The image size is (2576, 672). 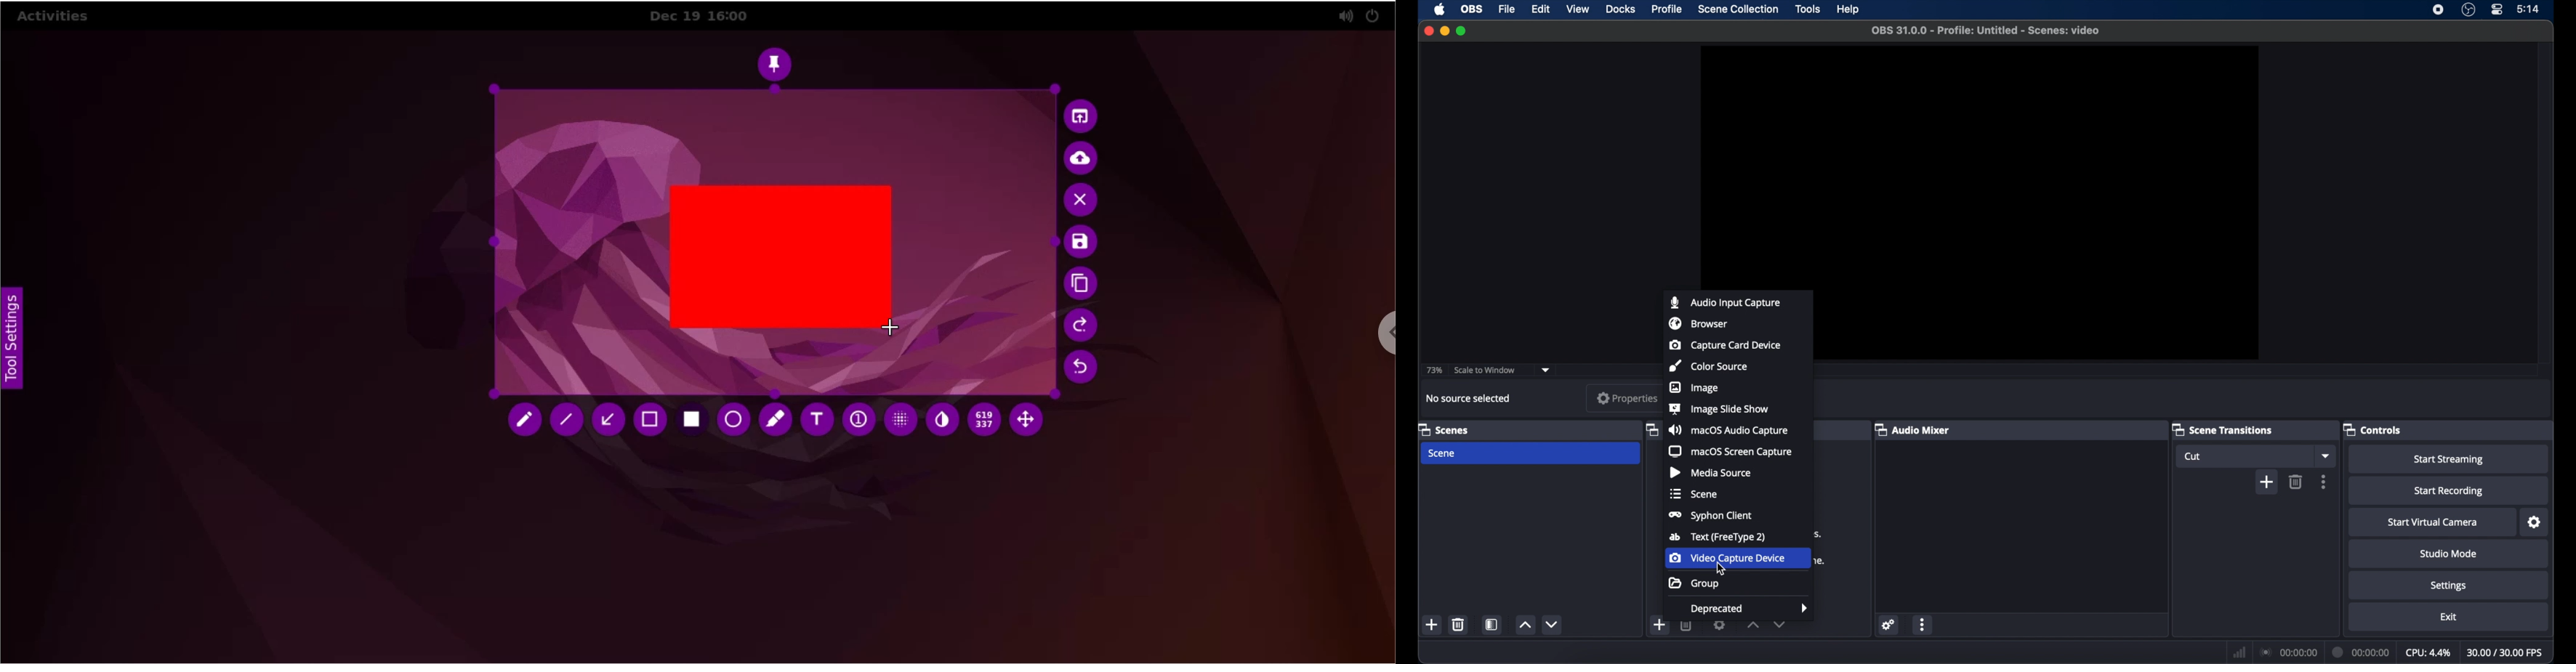 I want to click on scene, so click(x=1694, y=494).